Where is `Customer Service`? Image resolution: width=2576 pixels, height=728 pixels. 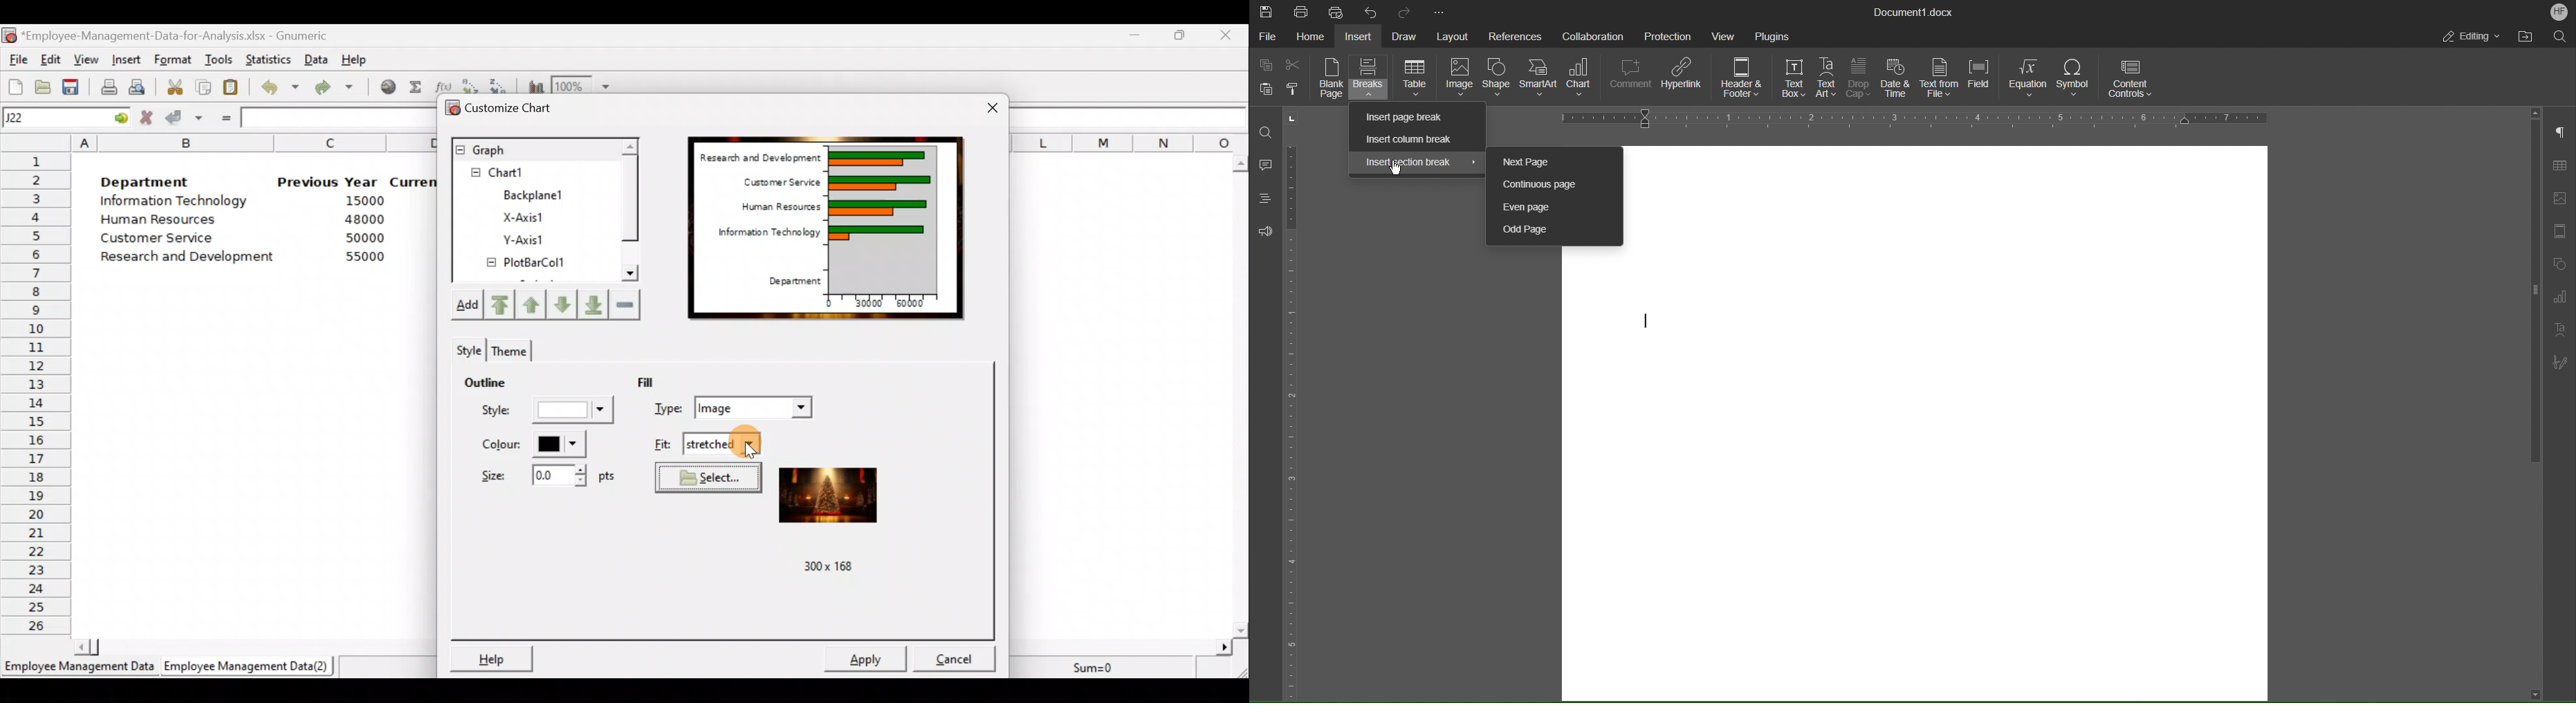
Customer Service is located at coordinates (776, 182).